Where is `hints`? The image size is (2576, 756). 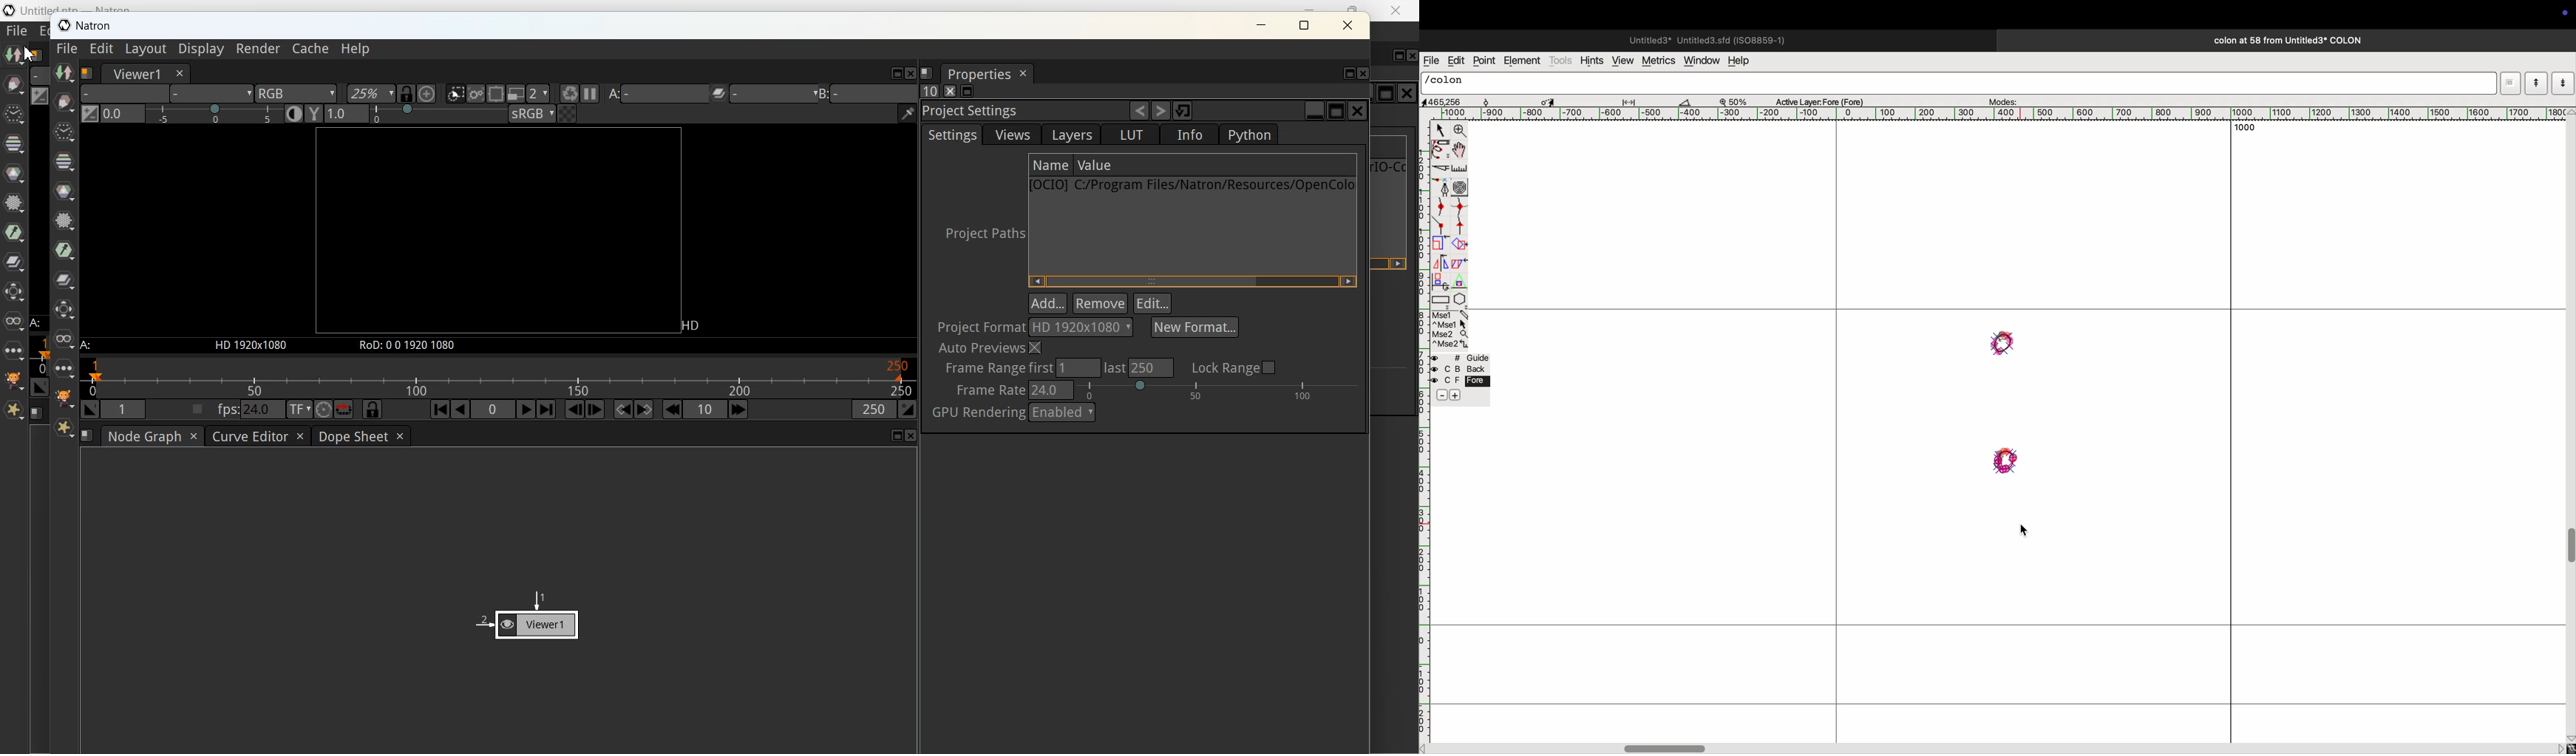
hints is located at coordinates (1592, 59).